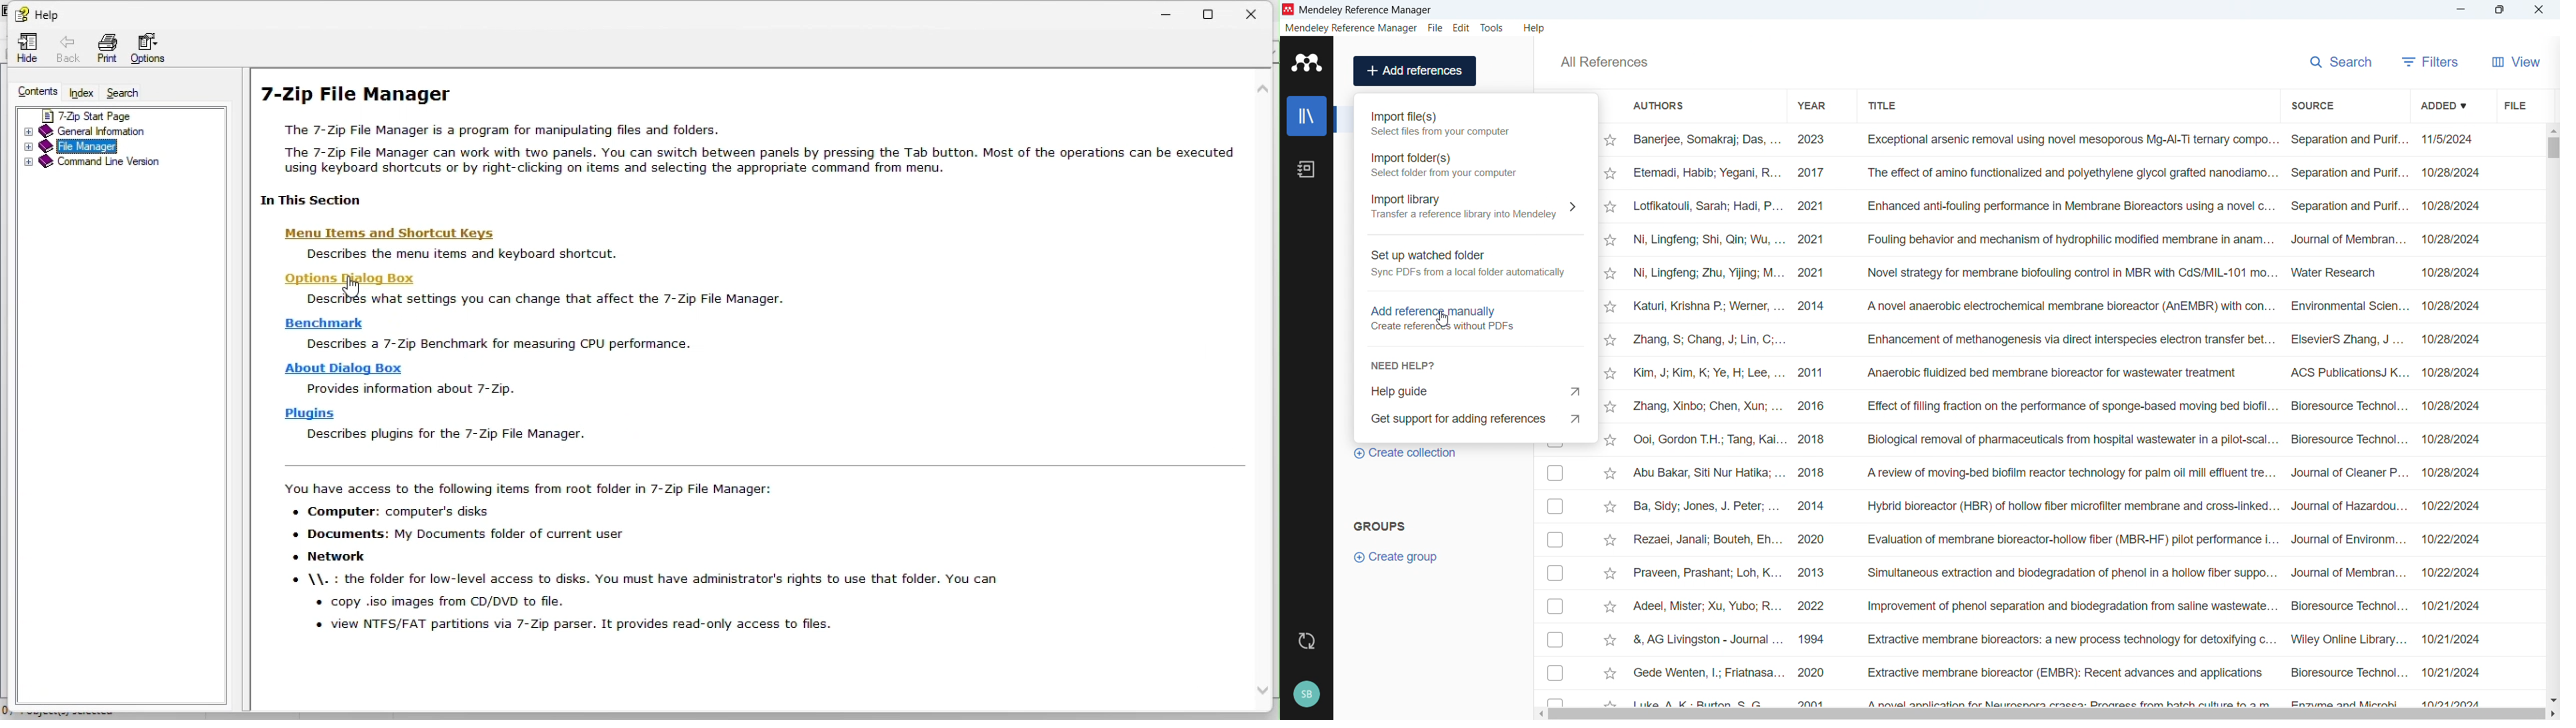  I want to click on cpu performance measure, so click(503, 342).